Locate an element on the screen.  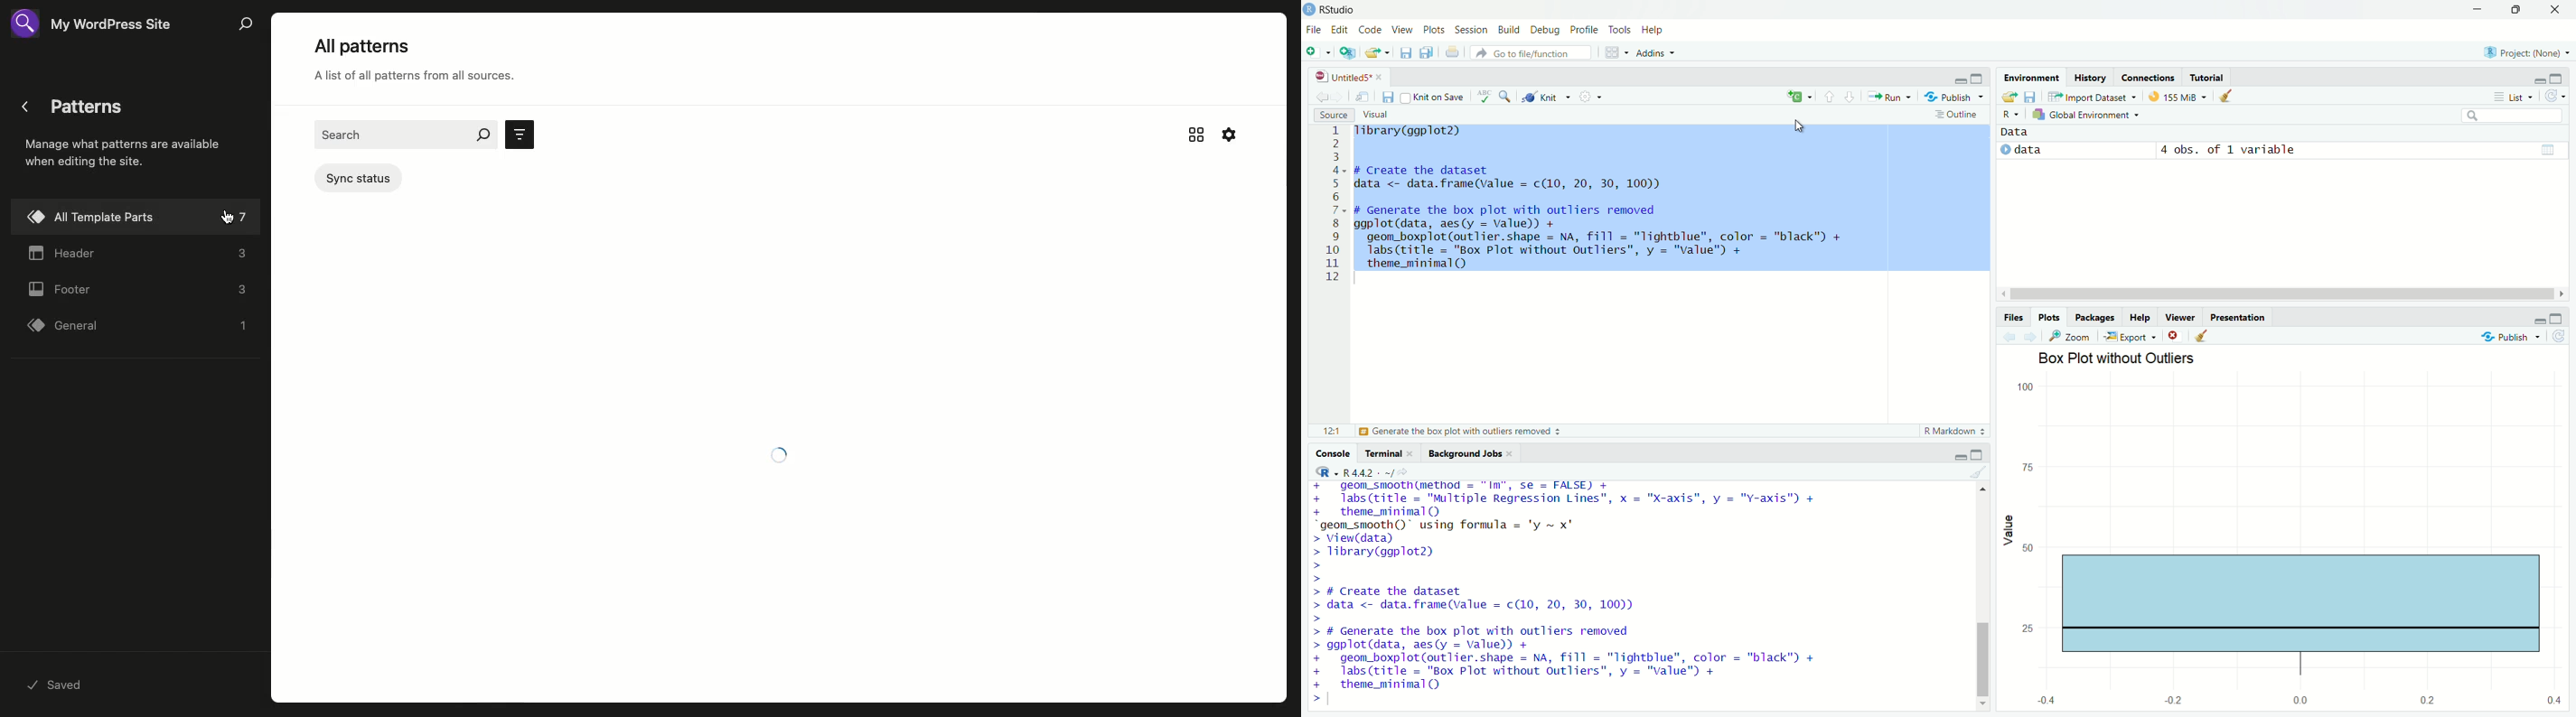
scroll bar is located at coordinates (2270, 292).